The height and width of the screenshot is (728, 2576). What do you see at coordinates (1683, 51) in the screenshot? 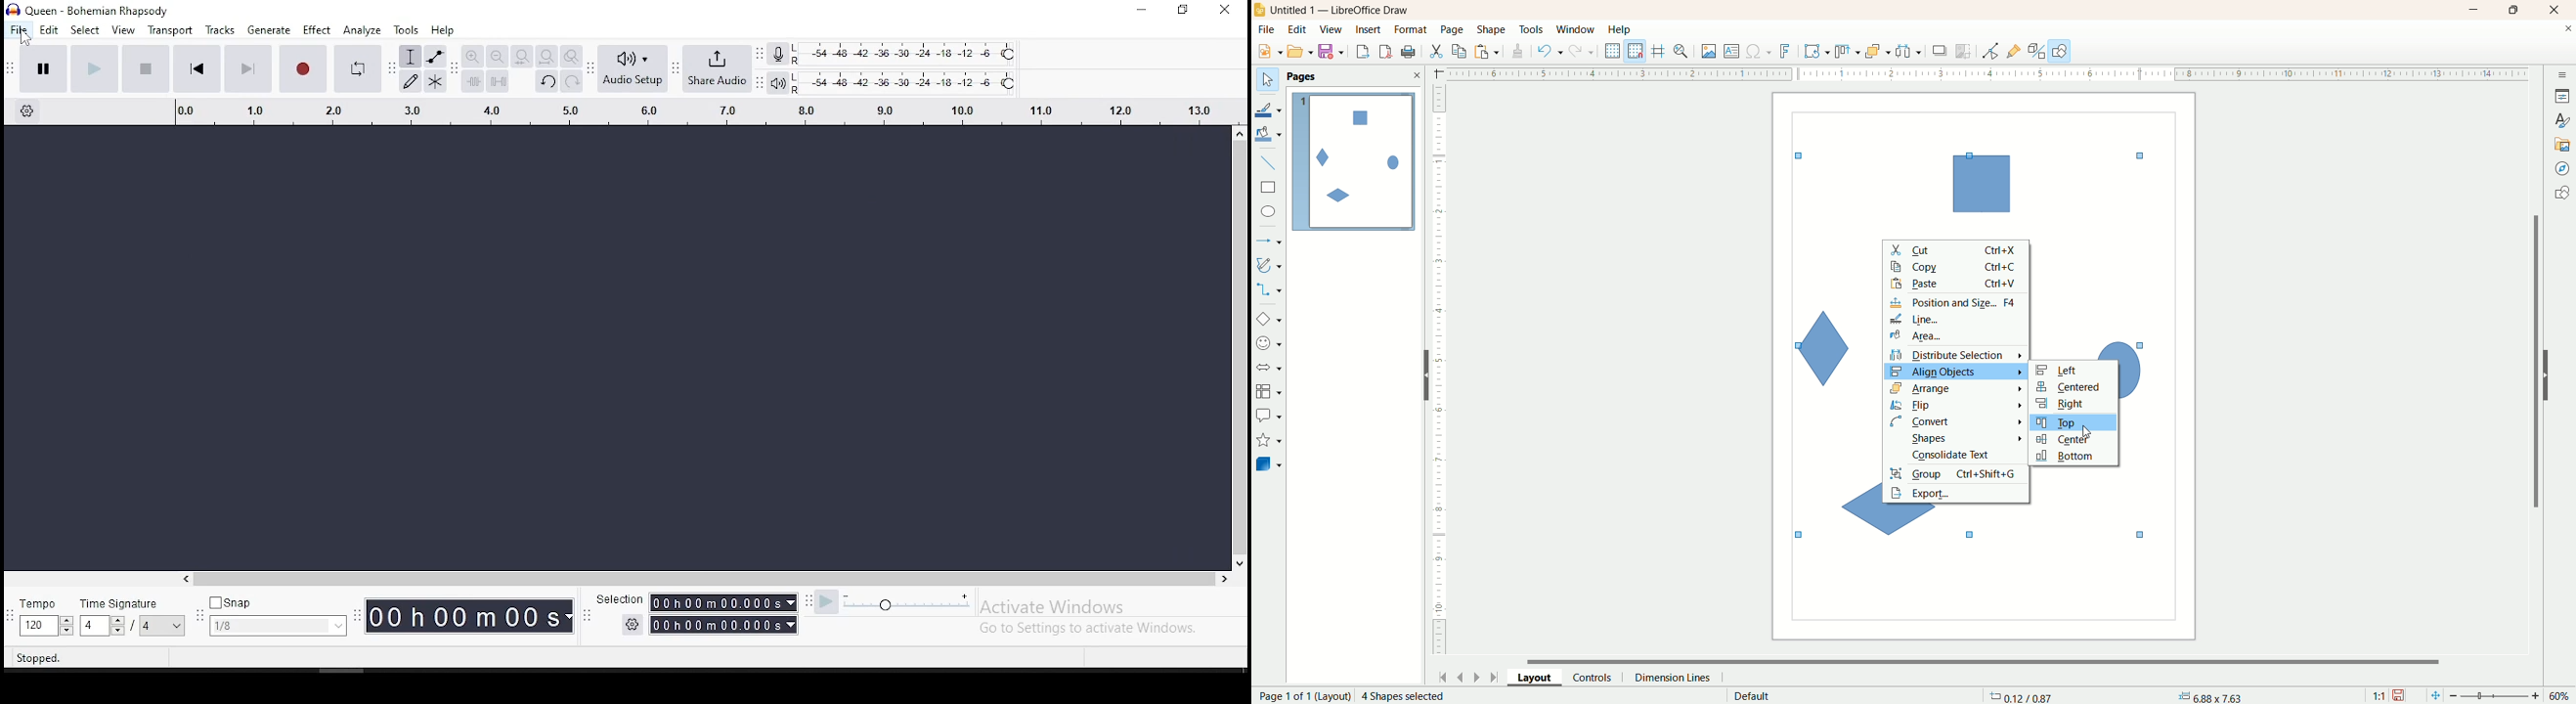
I see `zo` at bounding box center [1683, 51].